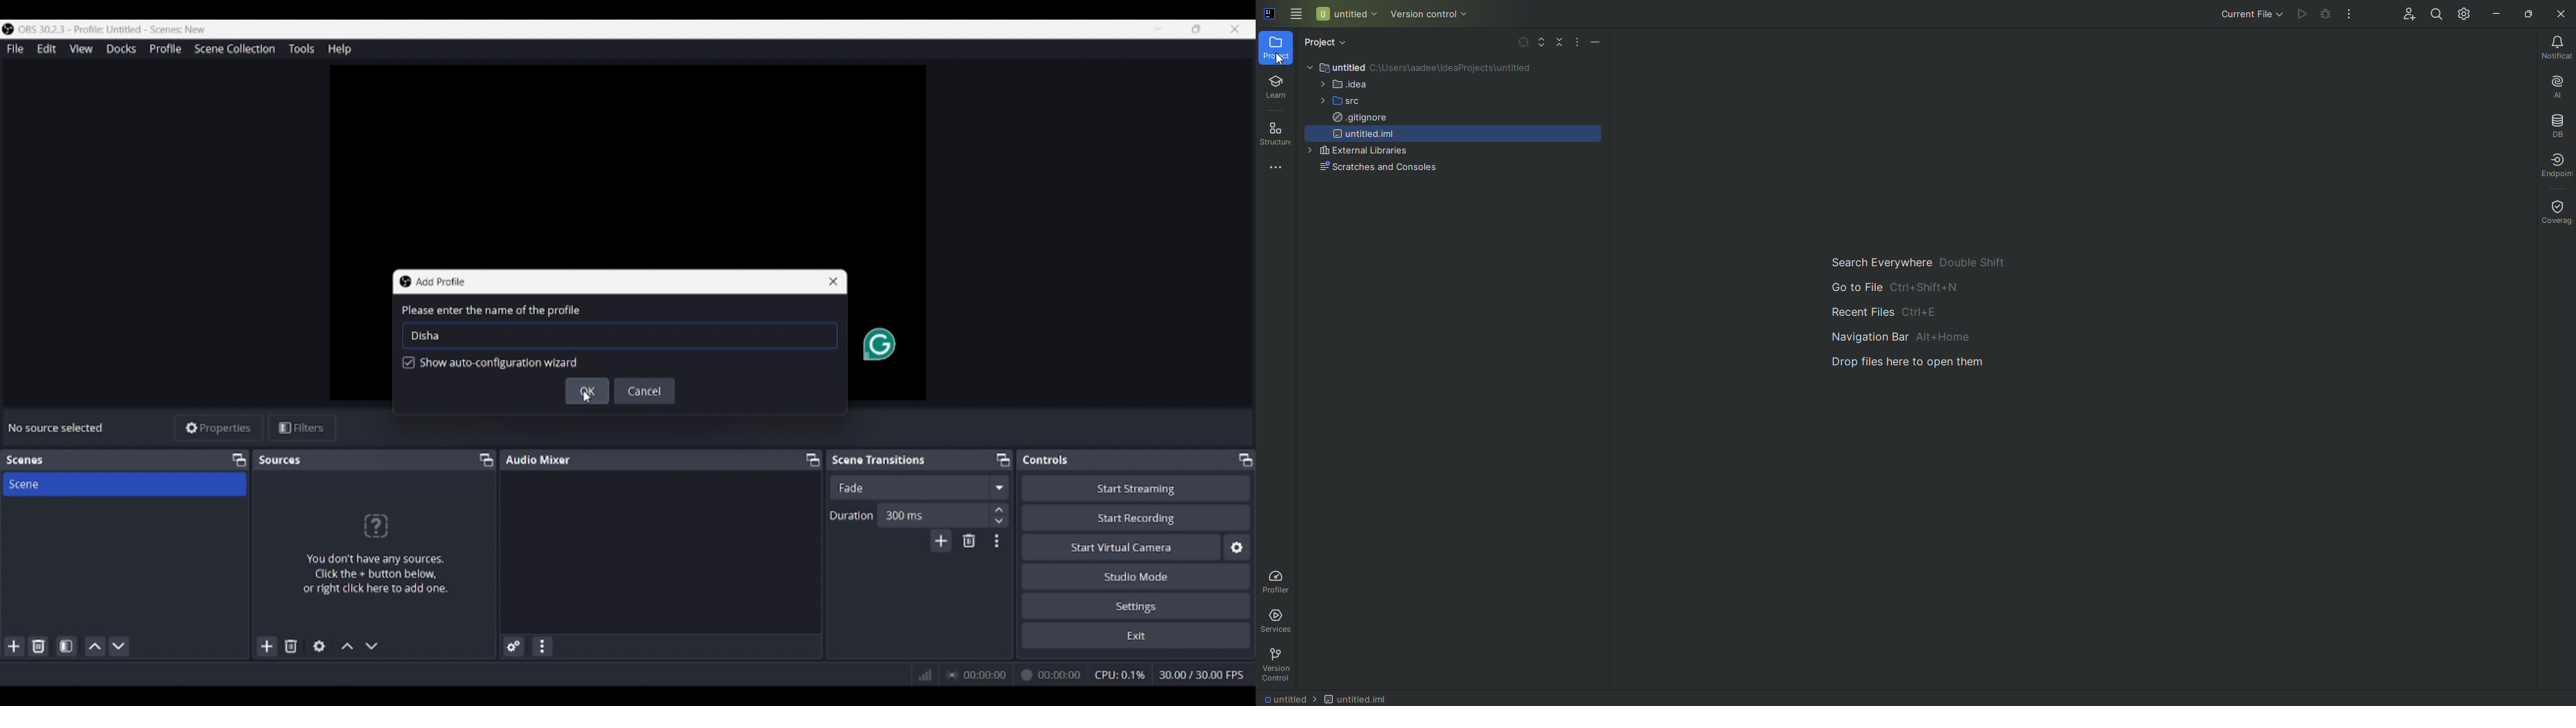 The image size is (2576, 728). What do you see at coordinates (513, 647) in the screenshot?
I see `Advanced audio properties` at bounding box center [513, 647].